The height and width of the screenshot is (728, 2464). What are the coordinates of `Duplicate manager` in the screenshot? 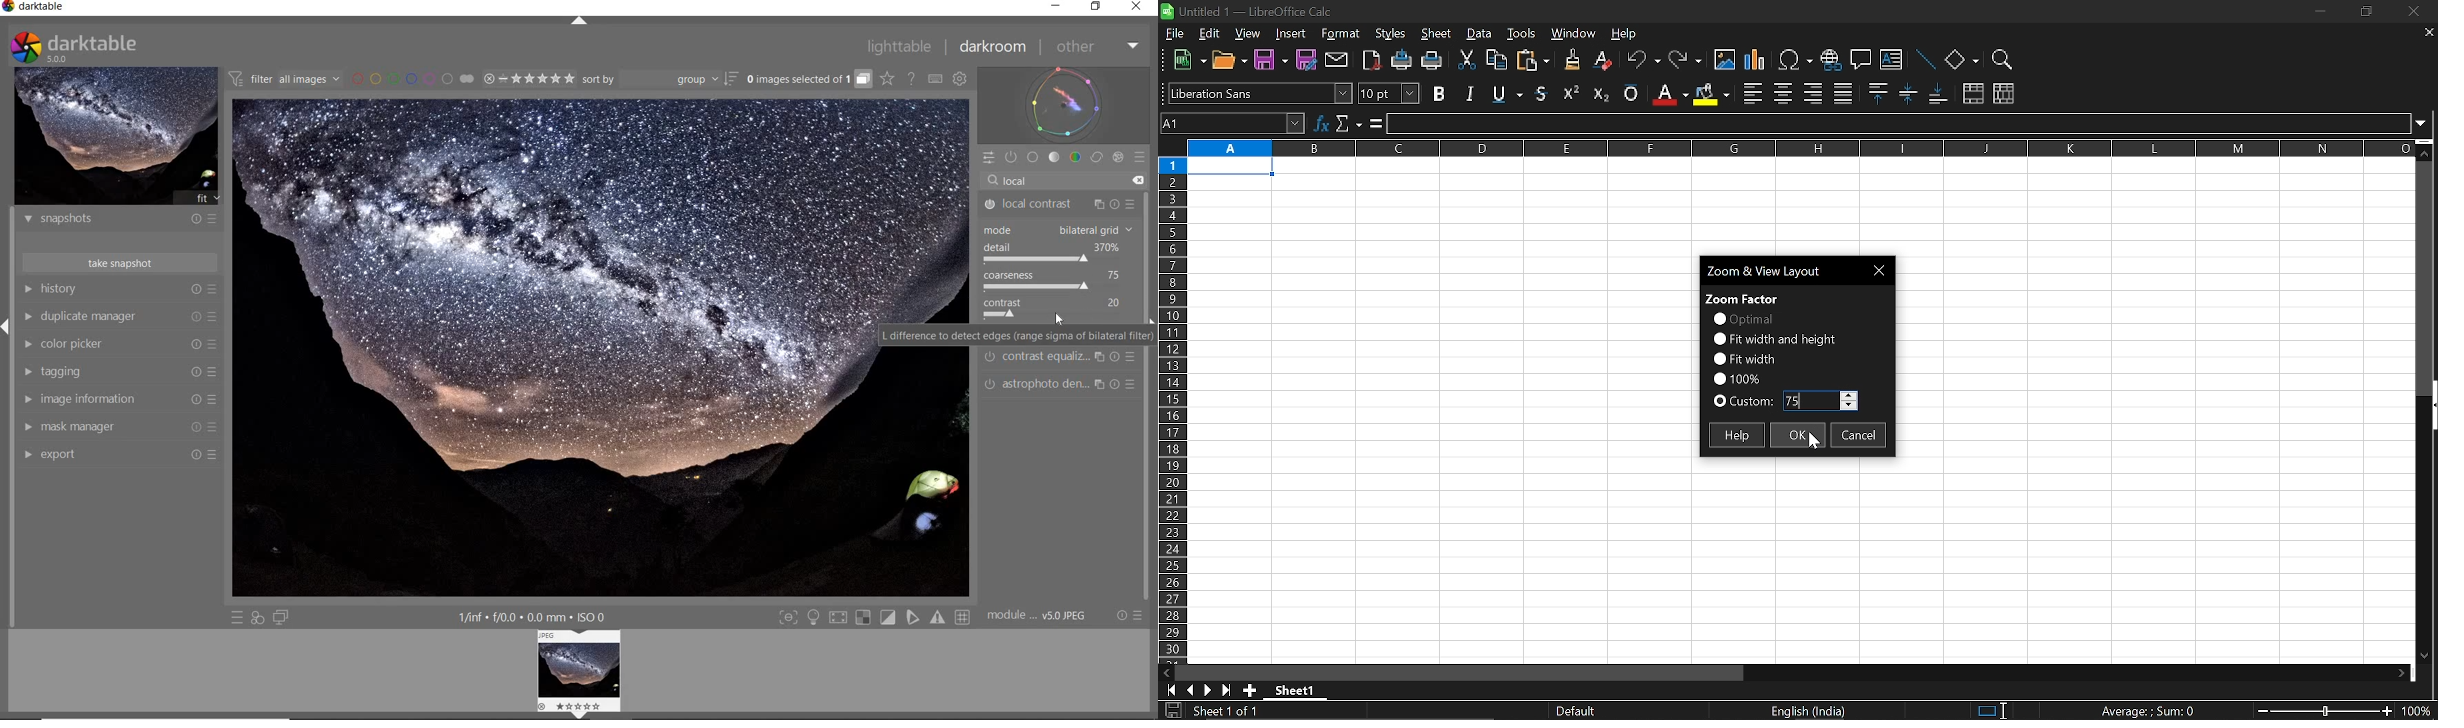 It's located at (92, 314).